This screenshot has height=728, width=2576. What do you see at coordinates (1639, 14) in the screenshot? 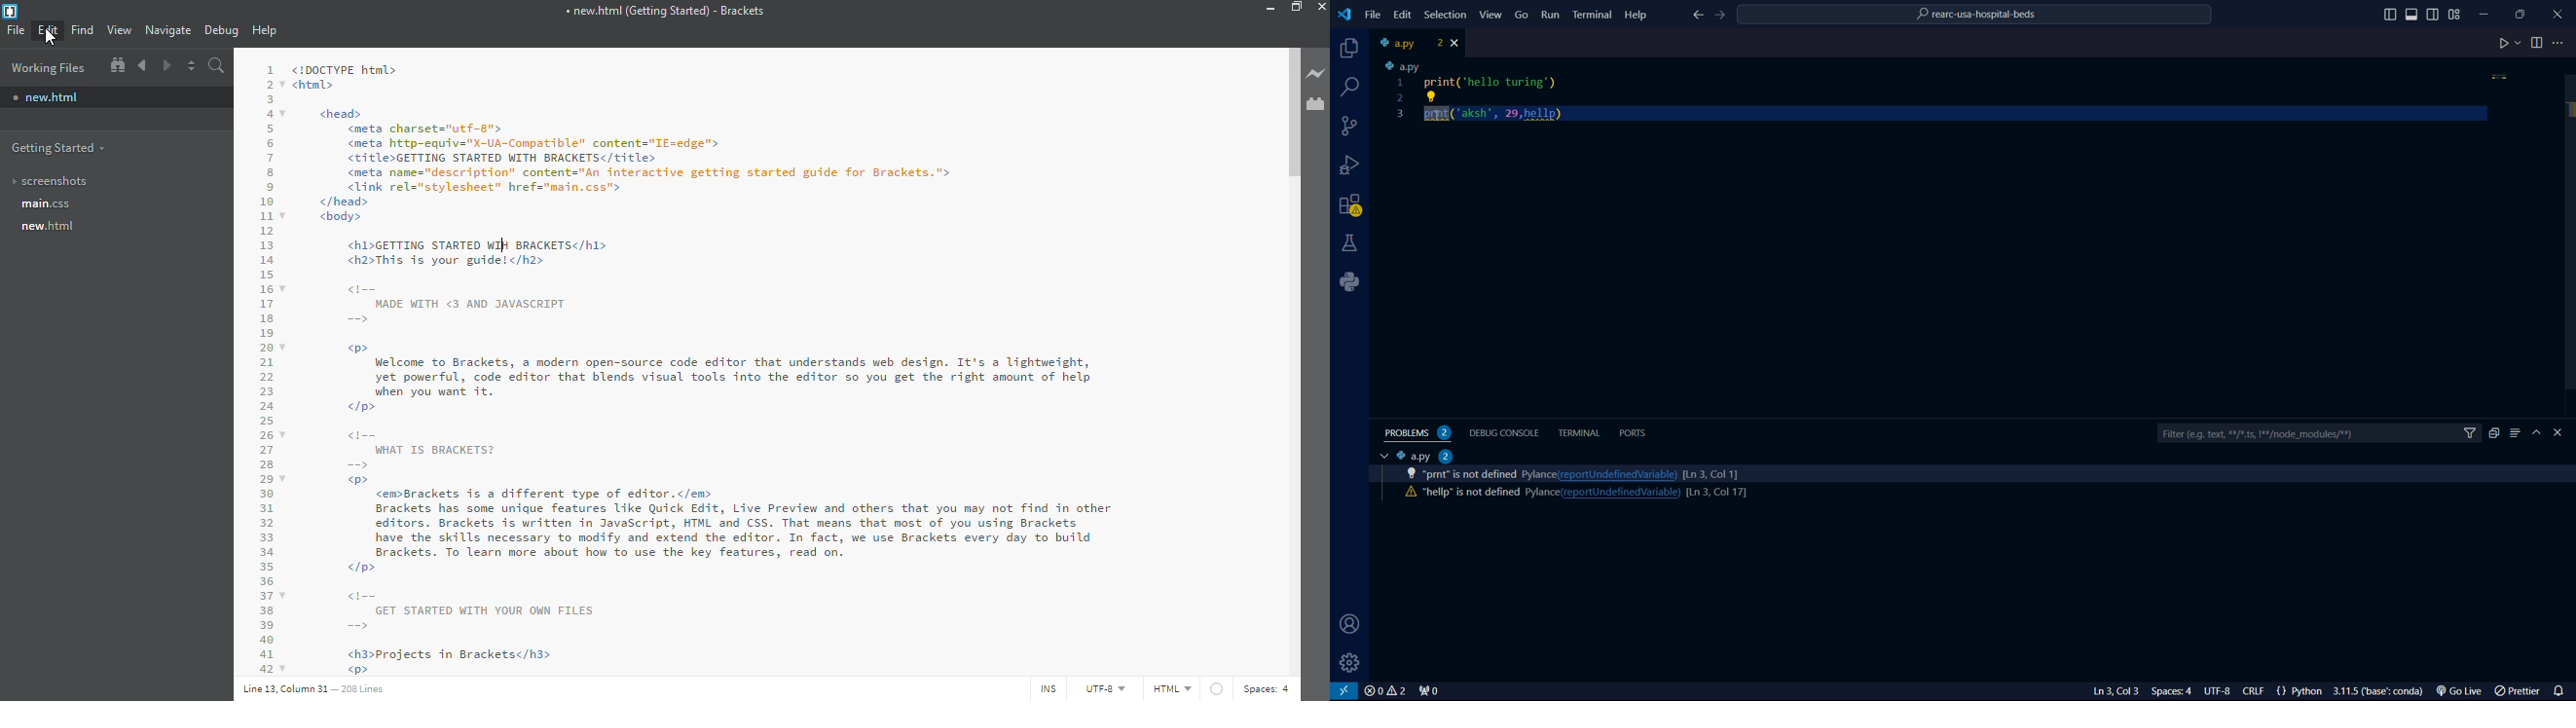
I see `Help` at bounding box center [1639, 14].